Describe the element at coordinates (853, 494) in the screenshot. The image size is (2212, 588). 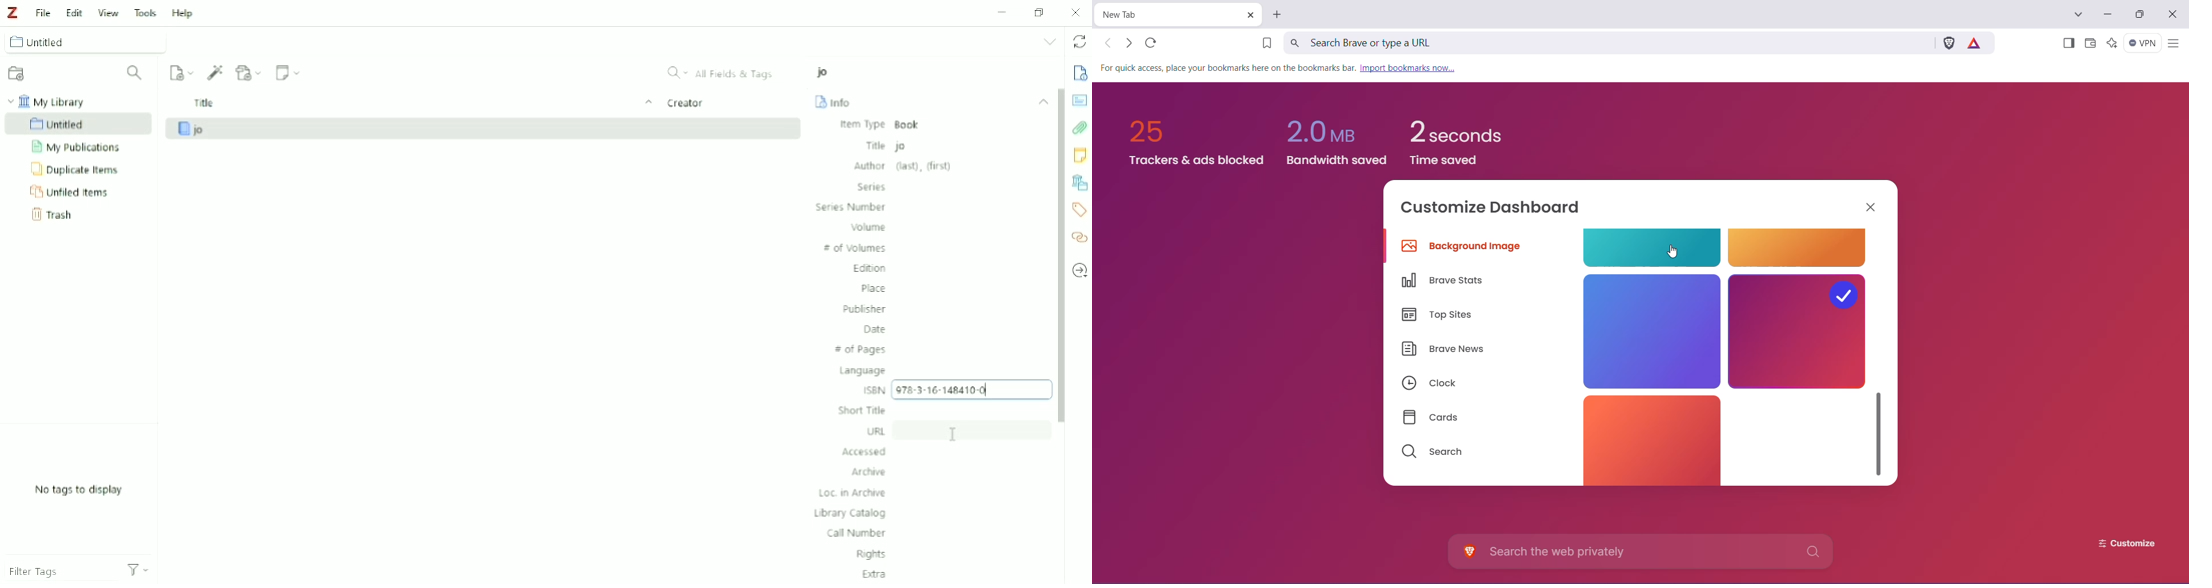
I see `Loc. in Archive` at that location.